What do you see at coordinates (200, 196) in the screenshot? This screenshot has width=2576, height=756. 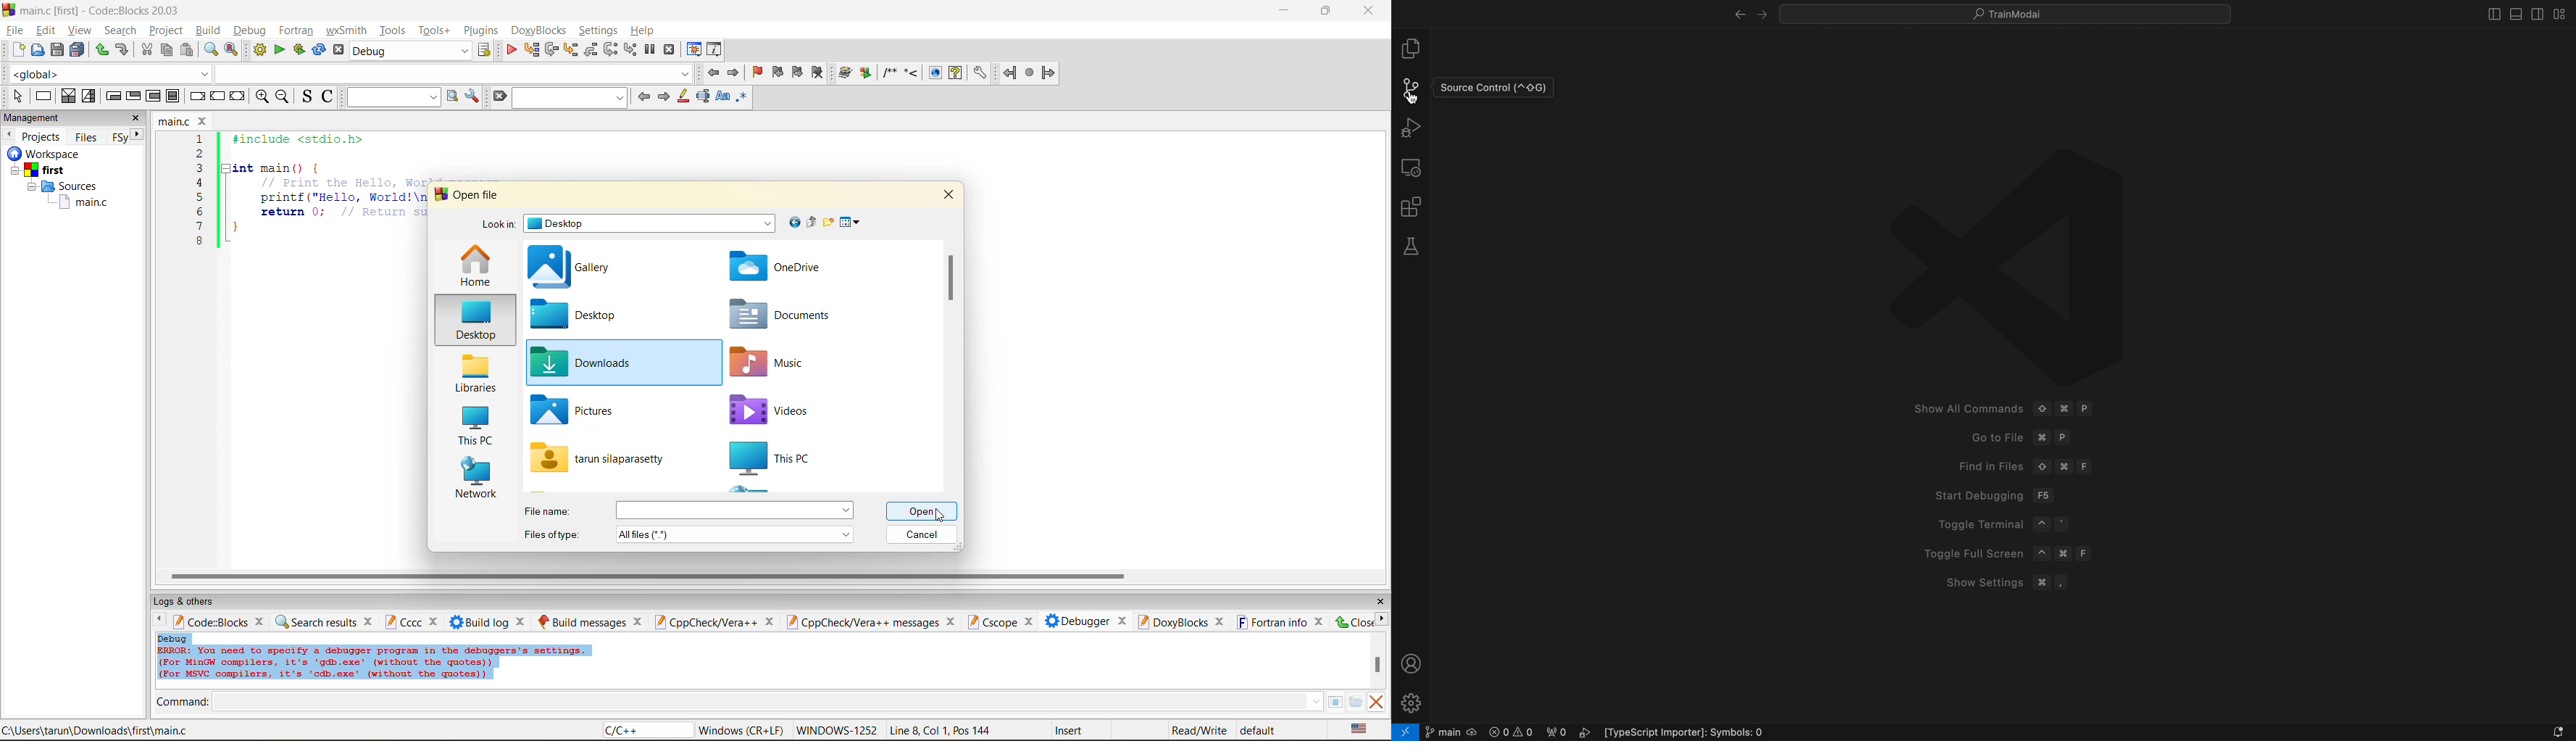 I see `5` at bounding box center [200, 196].